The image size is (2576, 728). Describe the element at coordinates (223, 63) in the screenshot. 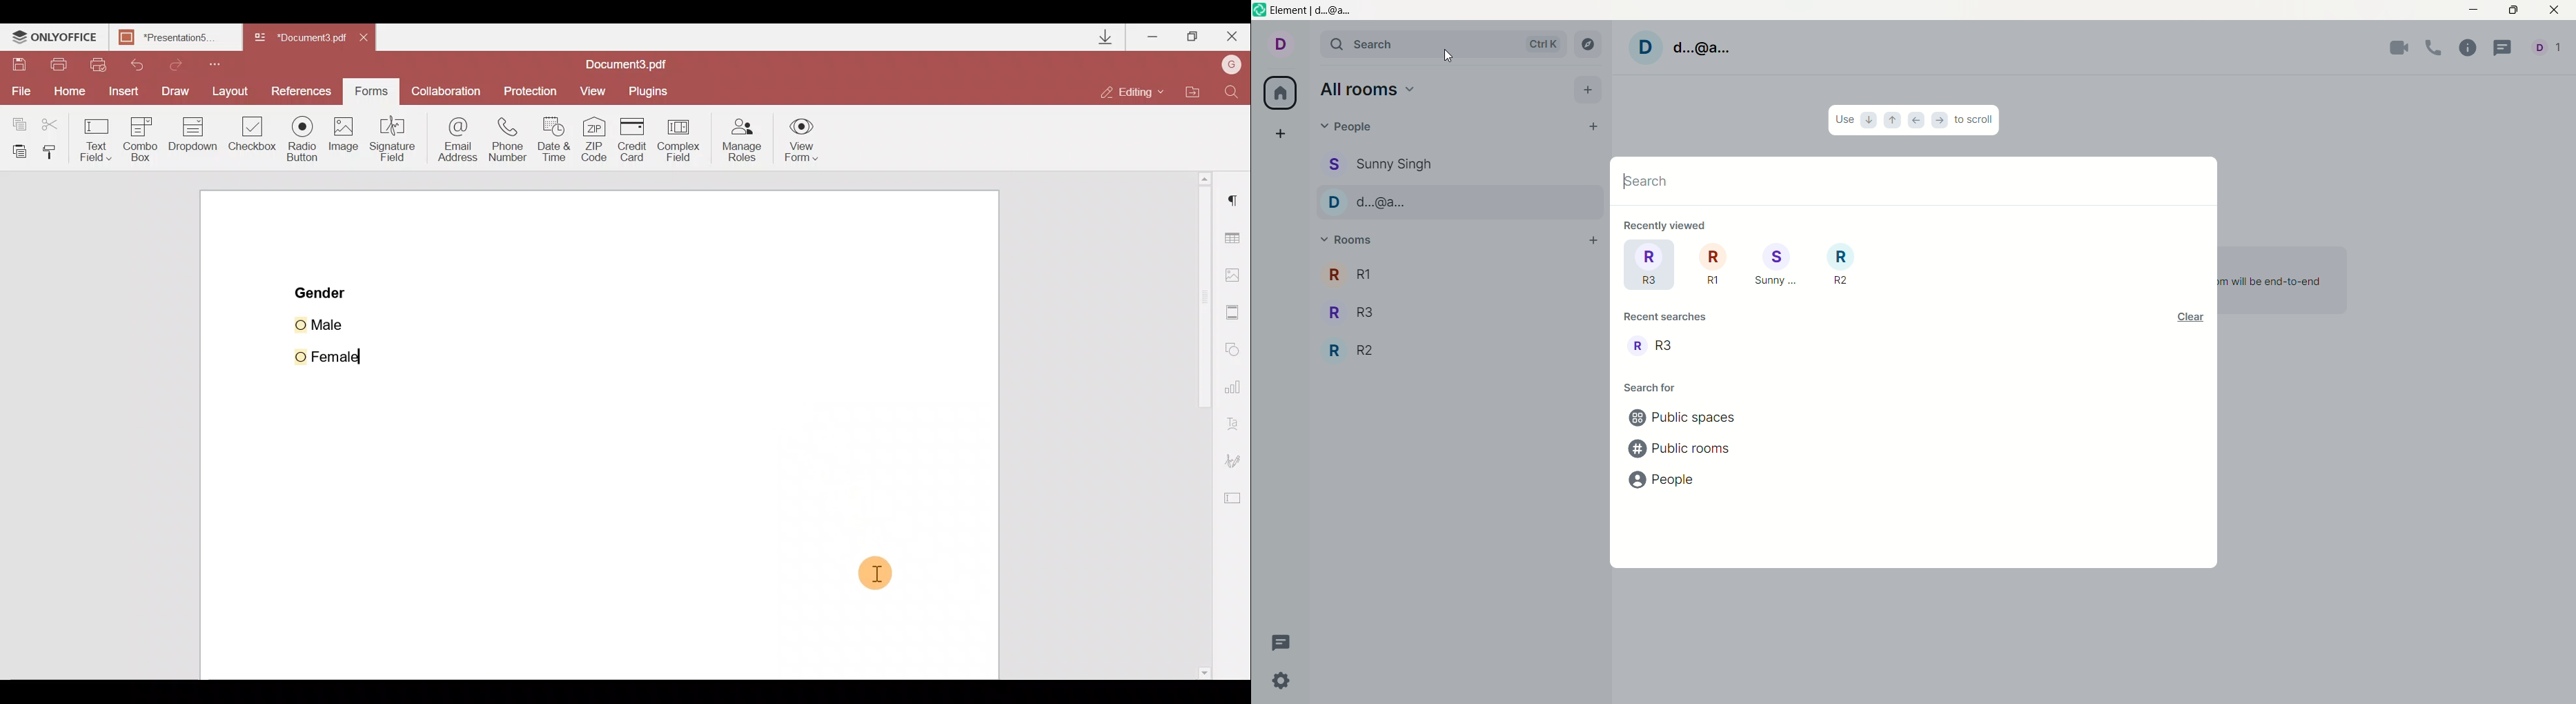

I see `Customize quick access toolbar` at that location.